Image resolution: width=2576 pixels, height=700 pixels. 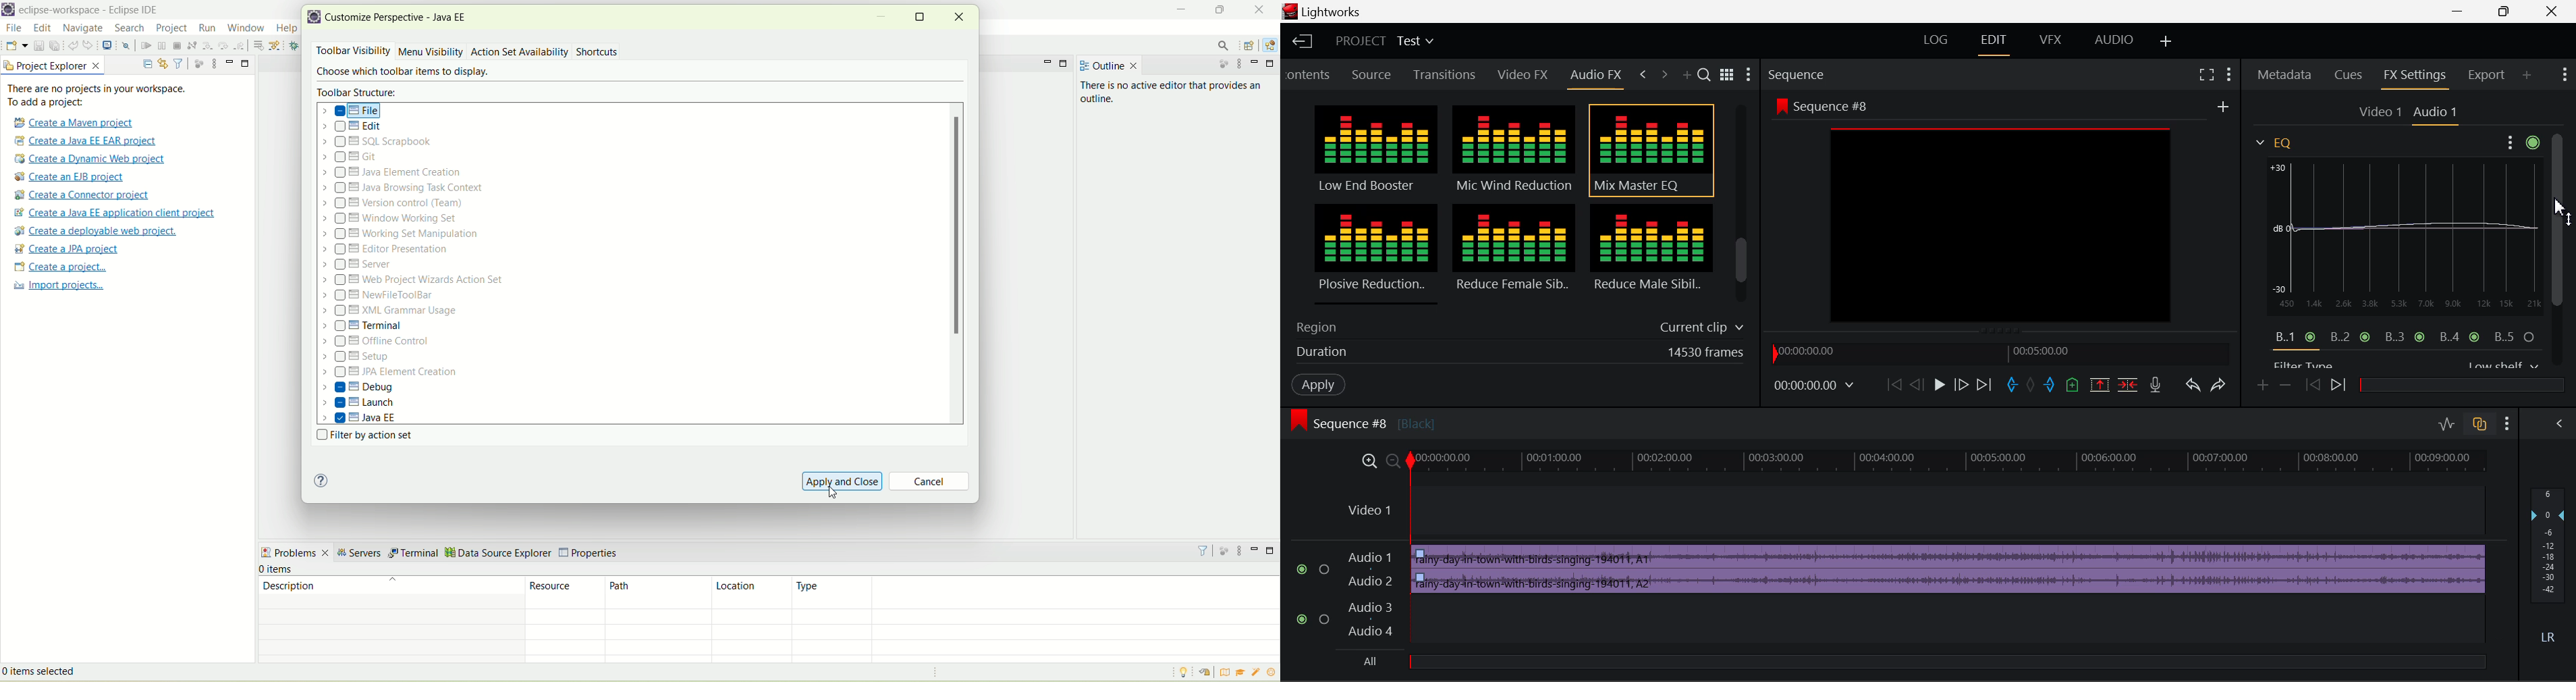 What do you see at coordinates (358, 387) in the screenshot?
I see `debug` at bounding box center [358, 387].